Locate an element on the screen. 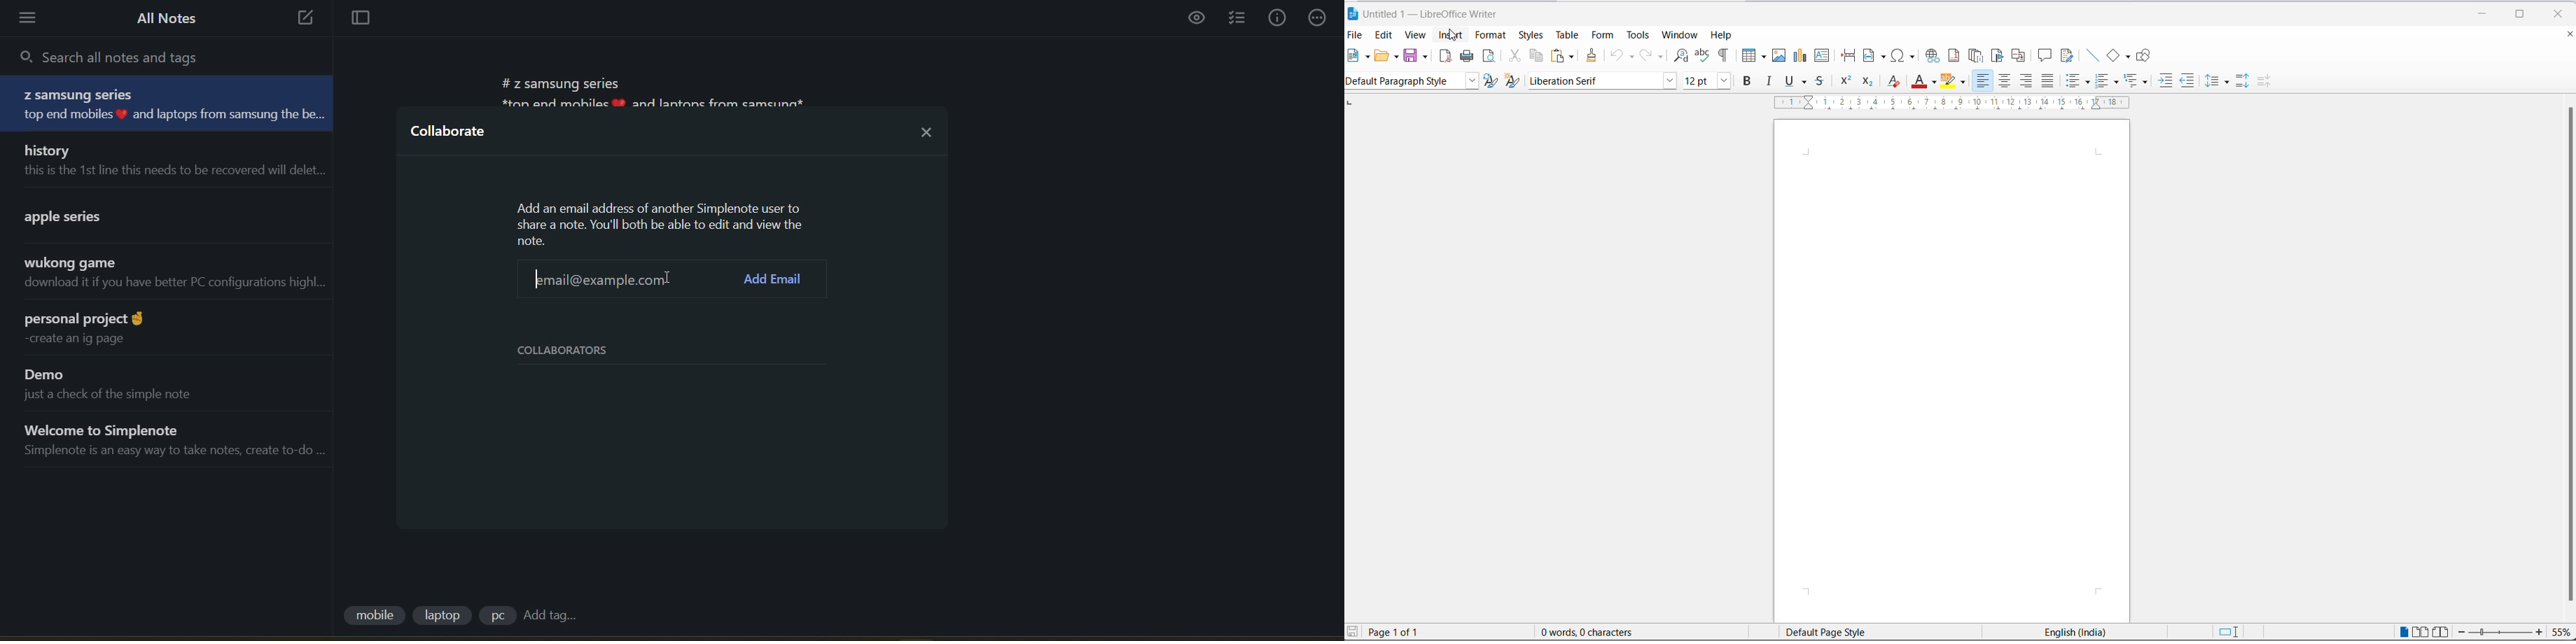 The image size is (2576, 644). note title and preview is located at coordinates (155, 214).